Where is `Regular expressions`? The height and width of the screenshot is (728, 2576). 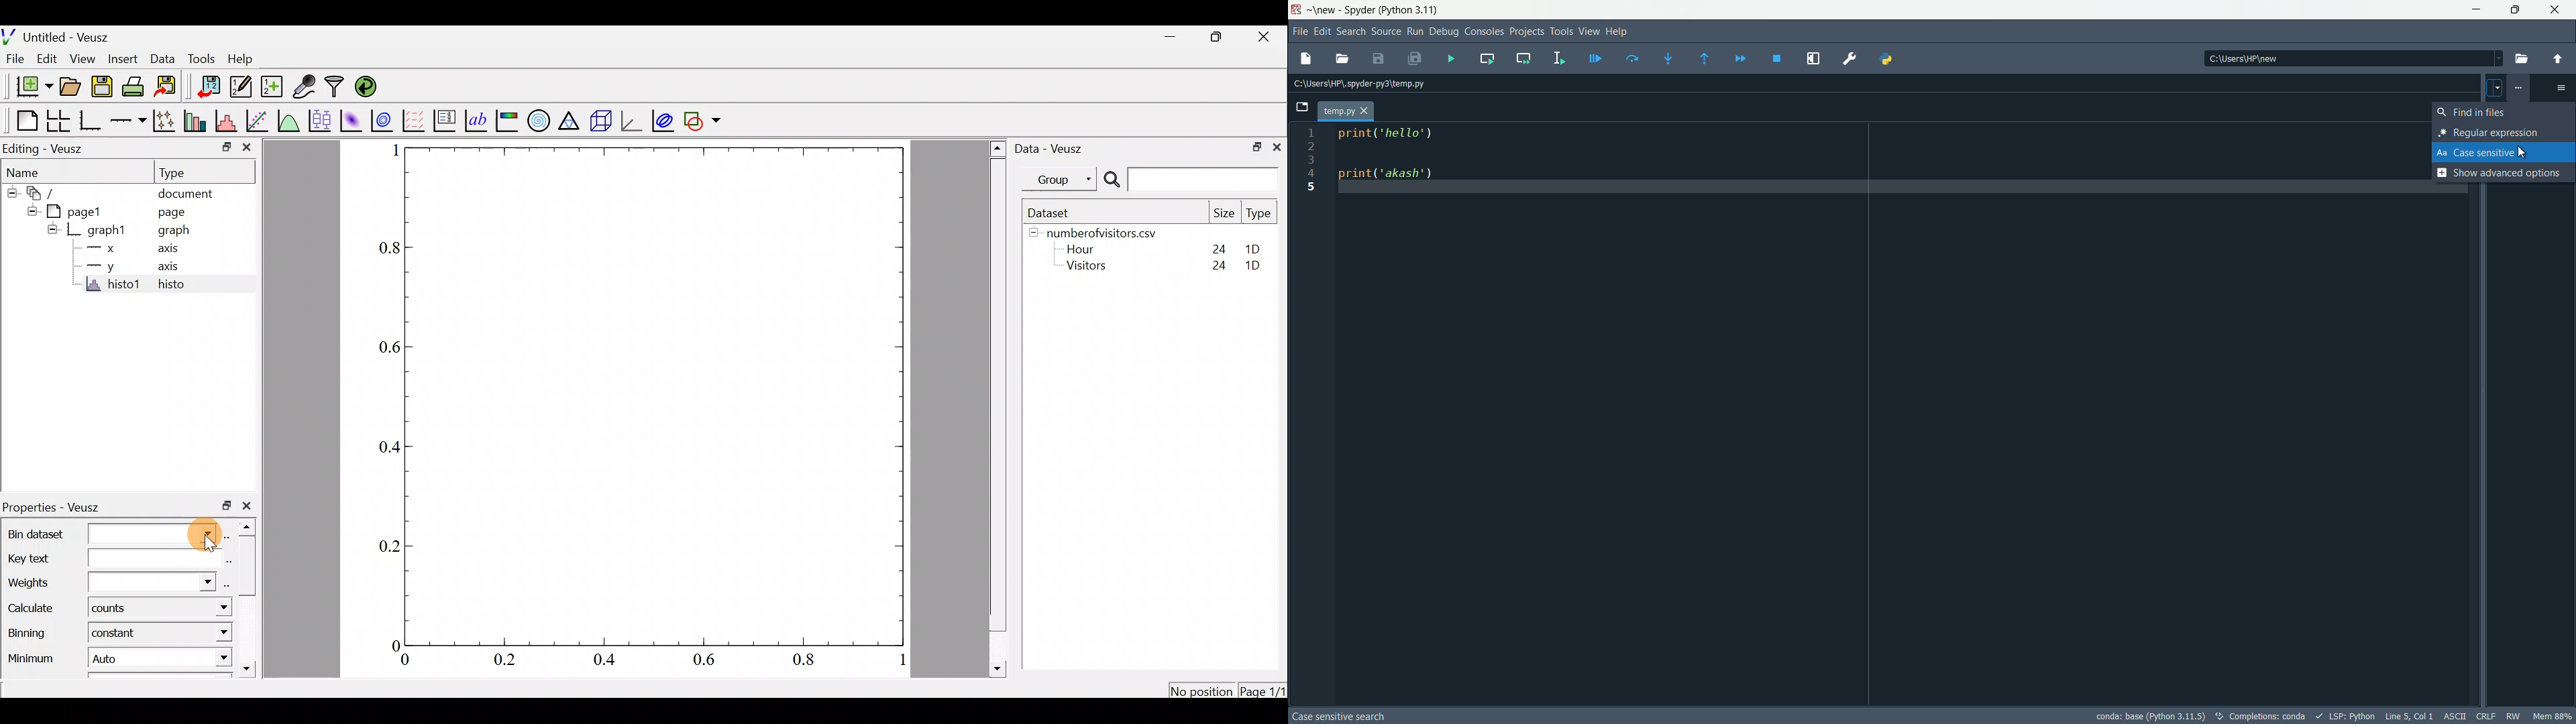
Regular expressions is located at coordinates (2485, 132).